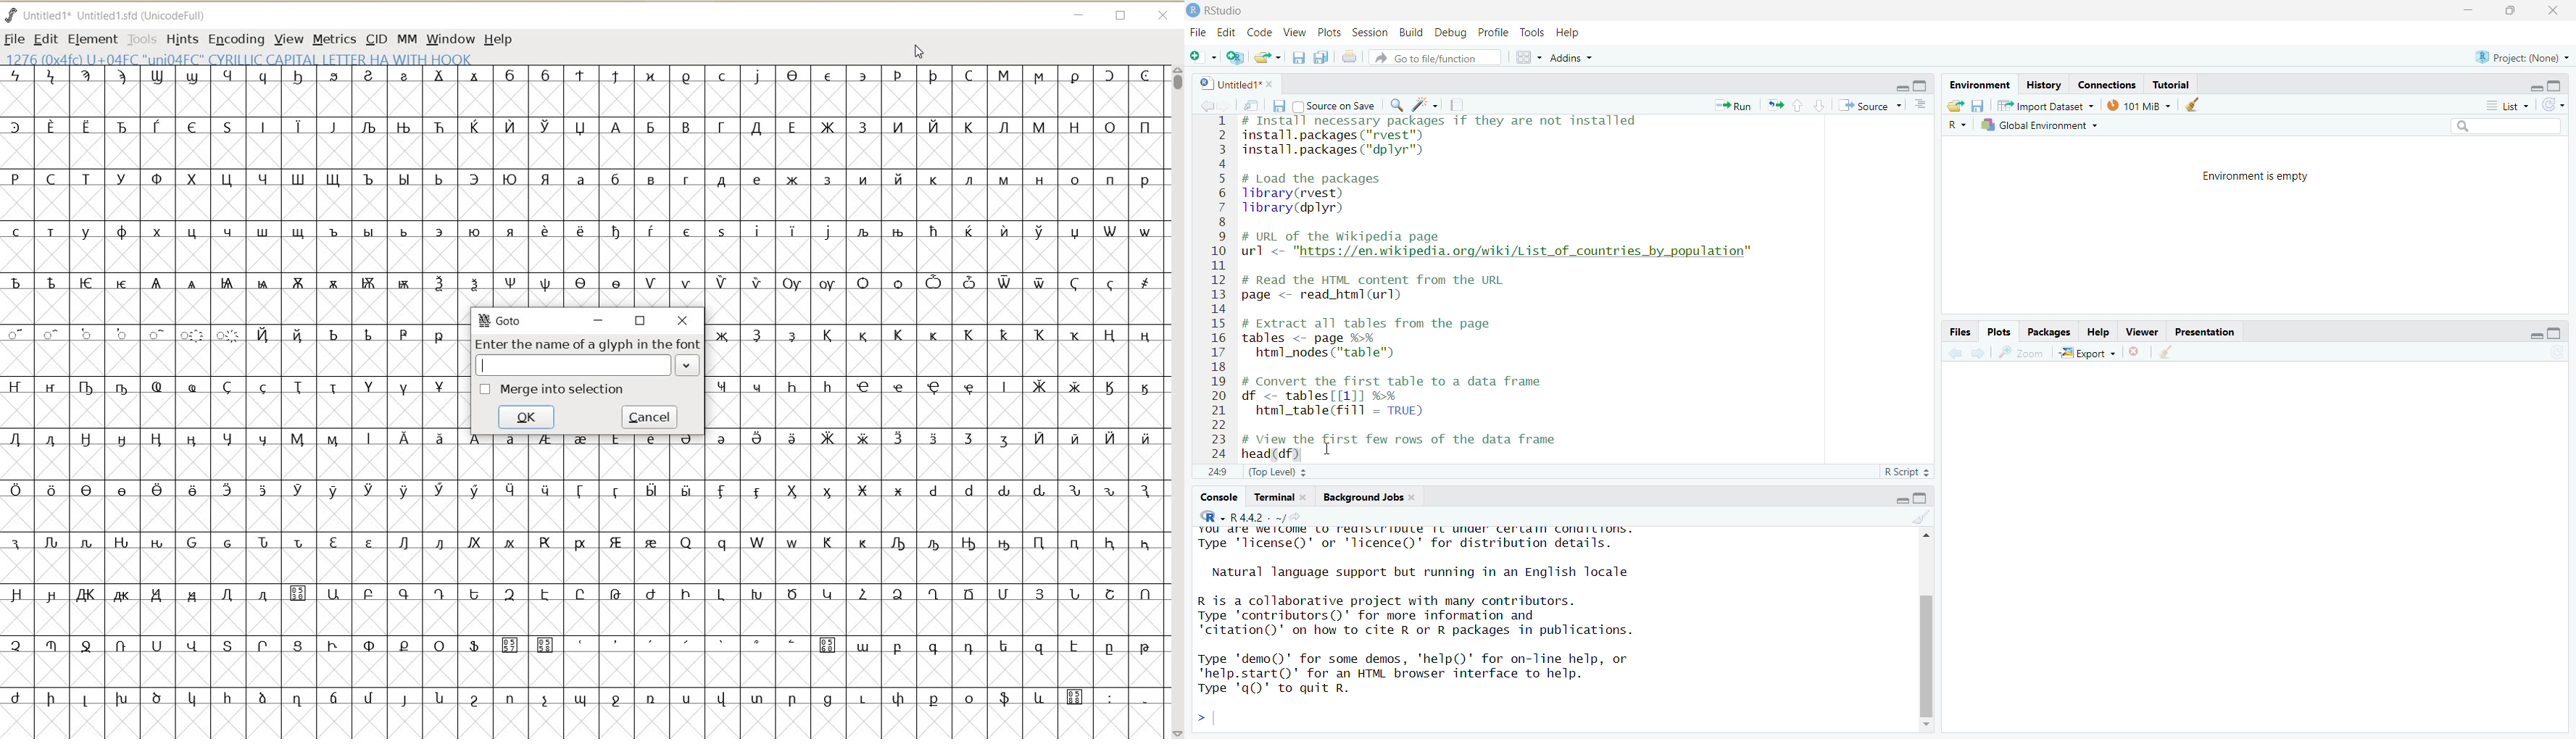 This screenshot has width=2576, height=756. Describe the element at coordinates (1957, 125) in the screenshot. I see `R` at that location.